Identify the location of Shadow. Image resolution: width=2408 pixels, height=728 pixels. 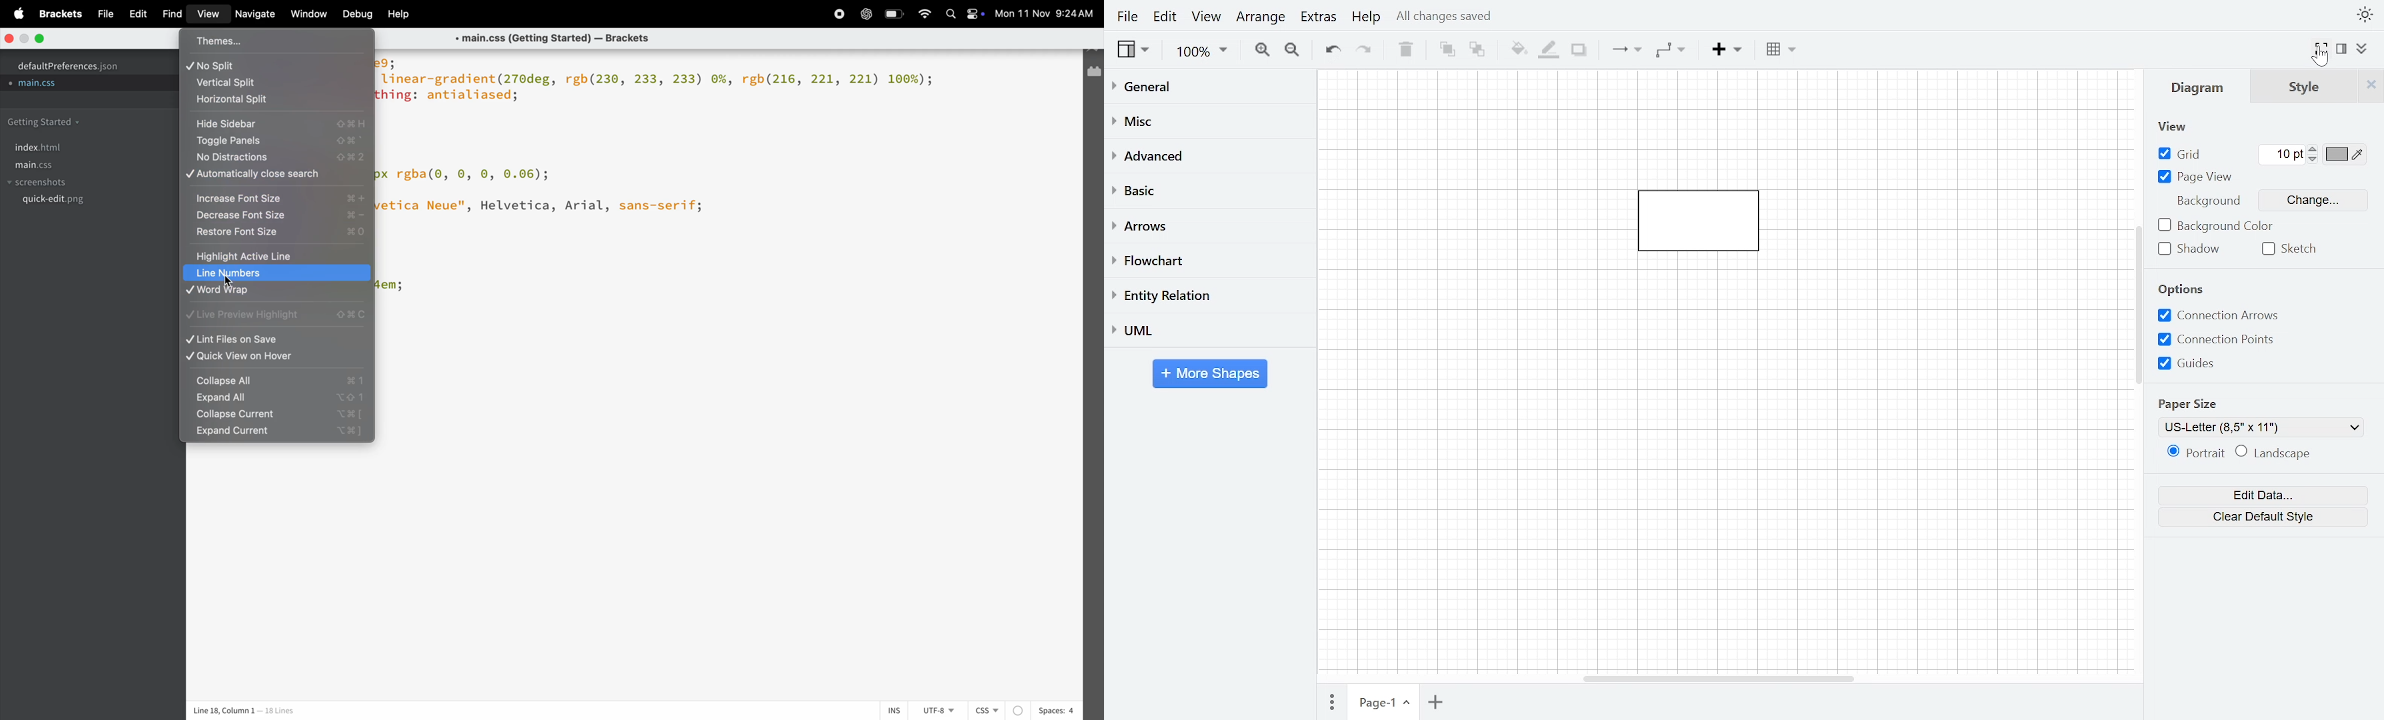
(1580, 51).